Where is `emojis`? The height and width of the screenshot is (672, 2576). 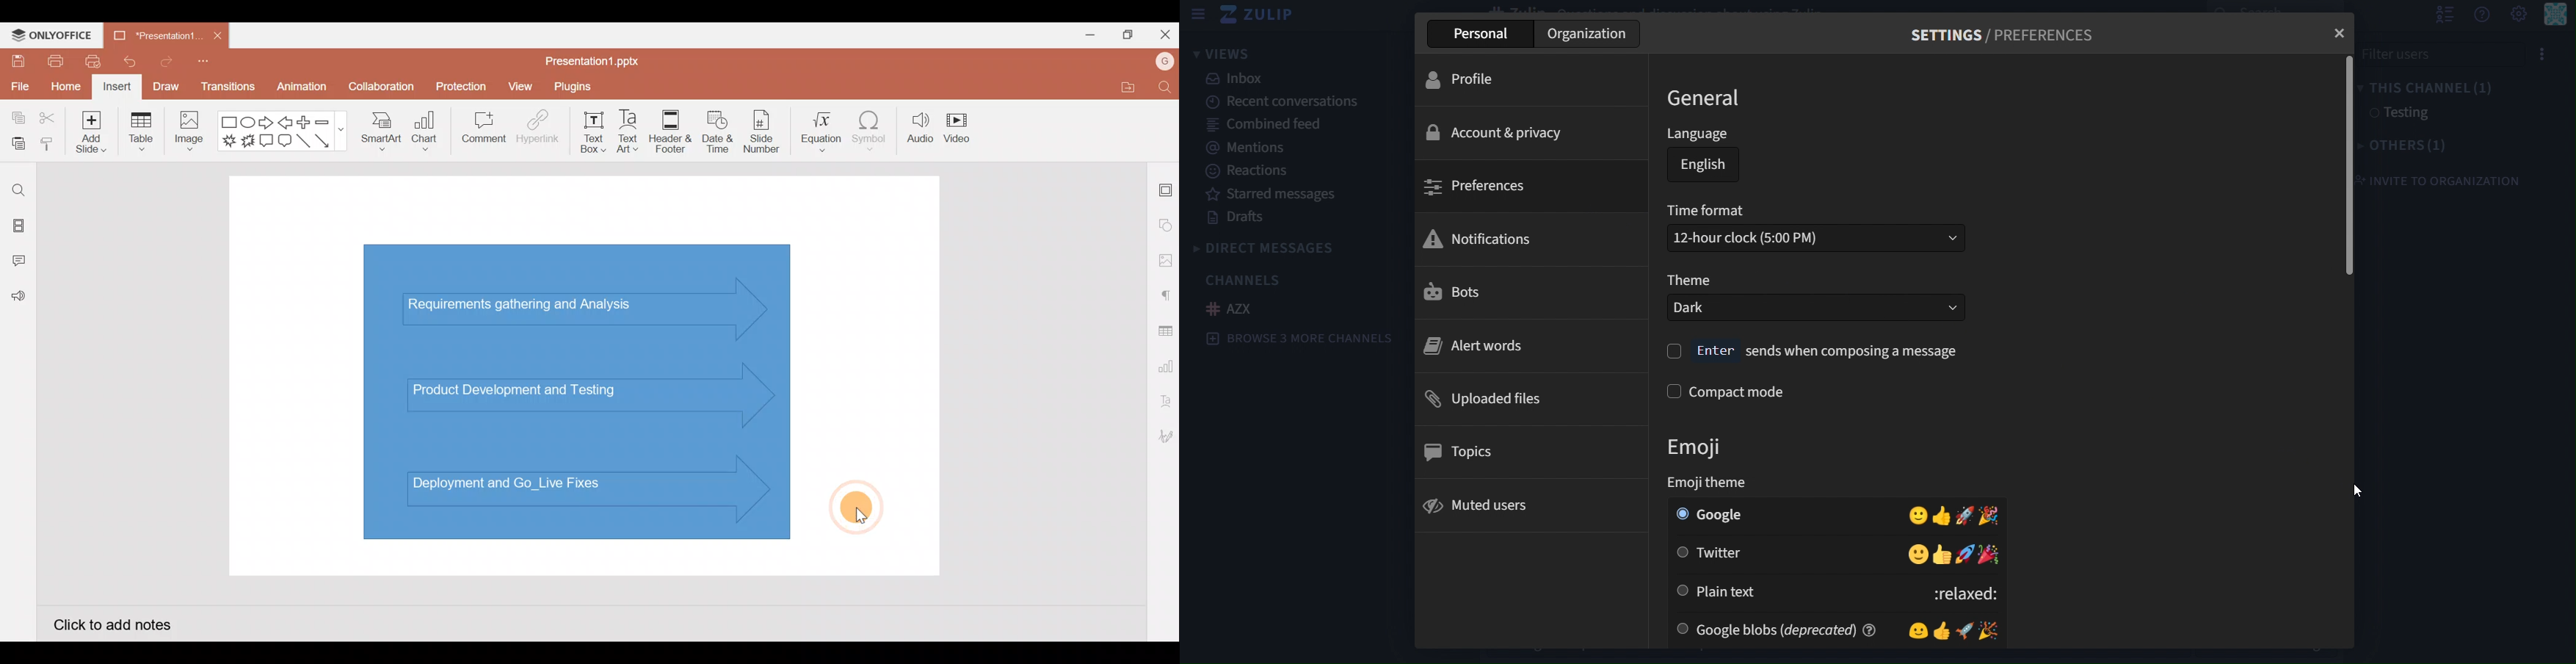
emojis is located at coordinates (1953, 516).